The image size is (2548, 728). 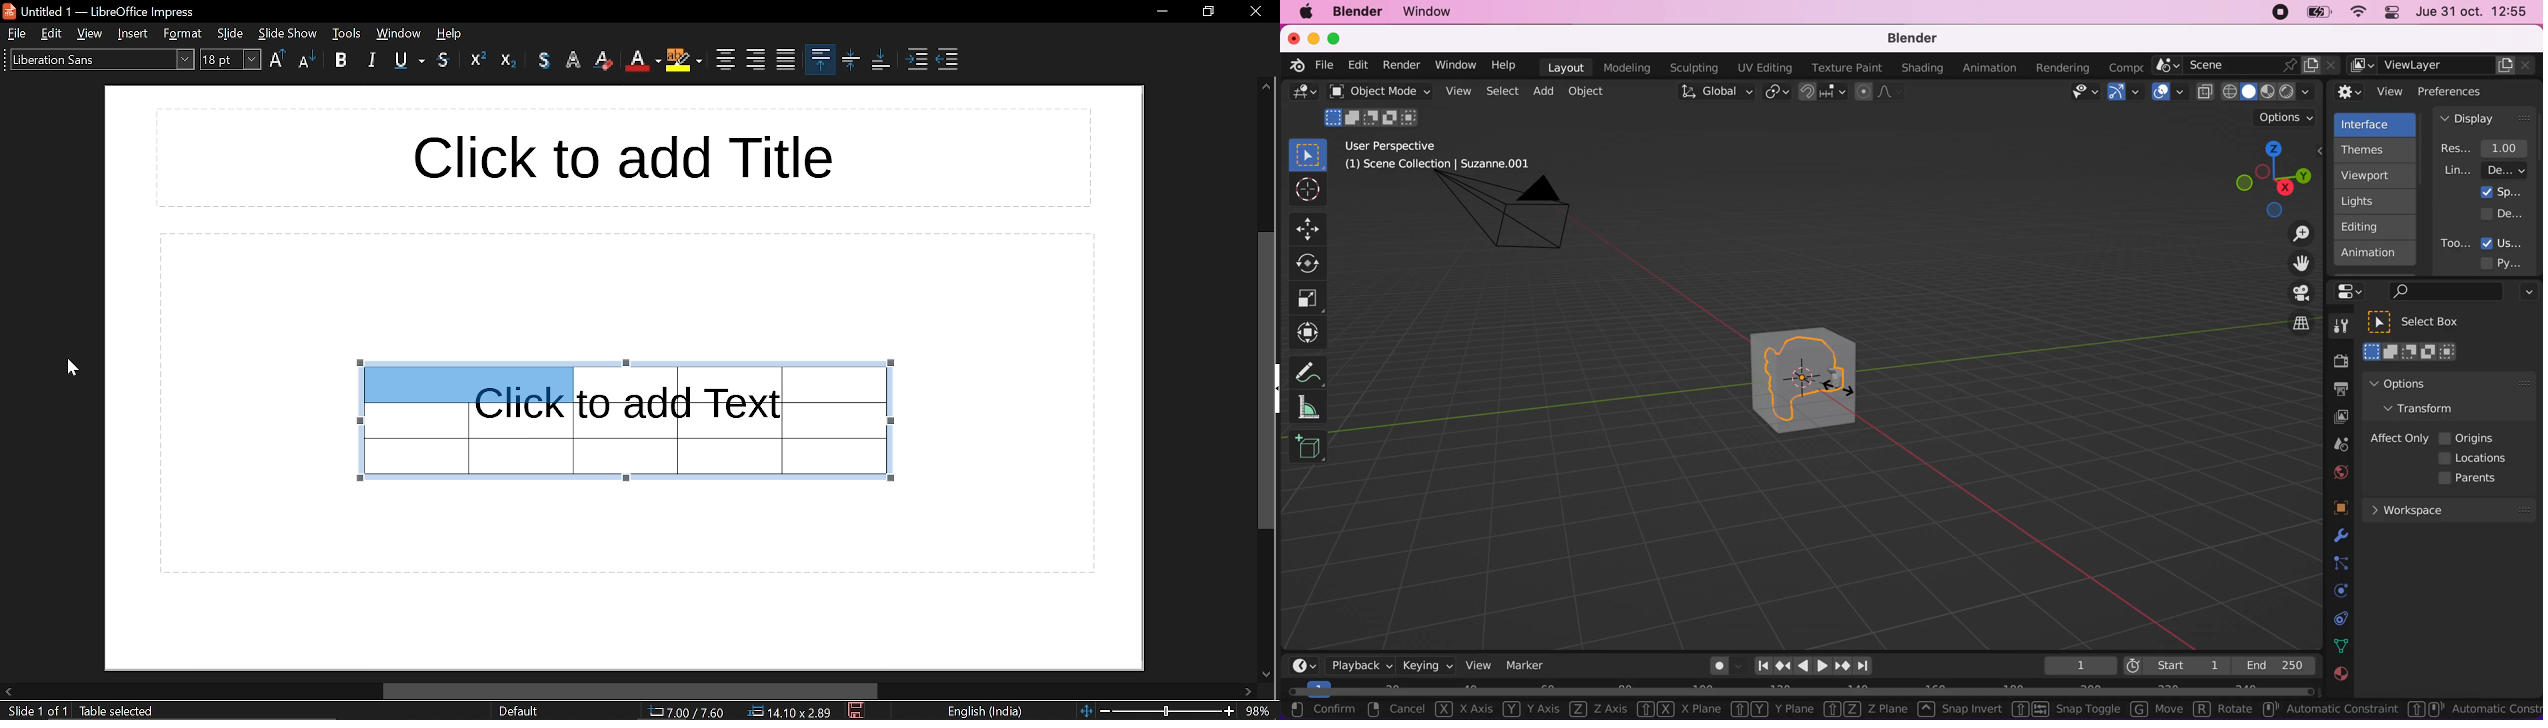 What do you see at coordinates (606, 60) in the screenshot?
I see `eraser` at bounding box center [606, 60].